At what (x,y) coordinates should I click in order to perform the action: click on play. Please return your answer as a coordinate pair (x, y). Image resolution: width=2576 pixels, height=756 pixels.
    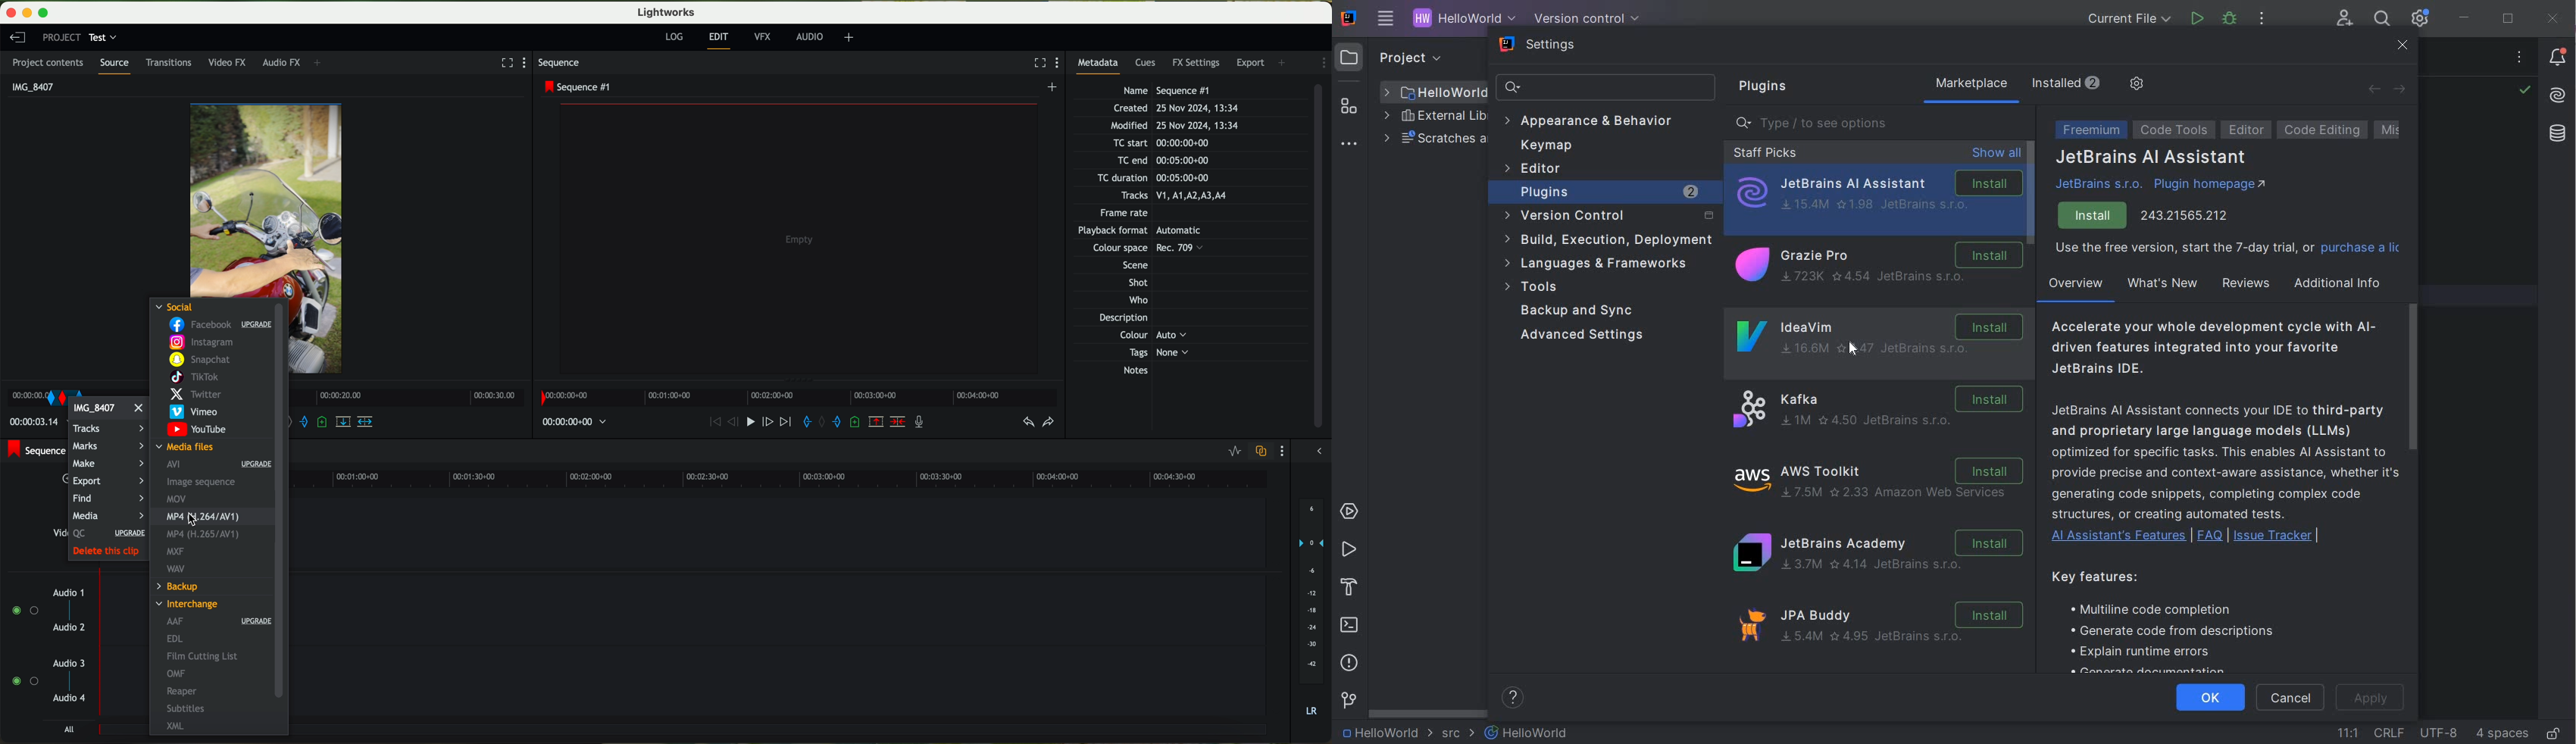
    Looking at the image, I should click on (745, 423).